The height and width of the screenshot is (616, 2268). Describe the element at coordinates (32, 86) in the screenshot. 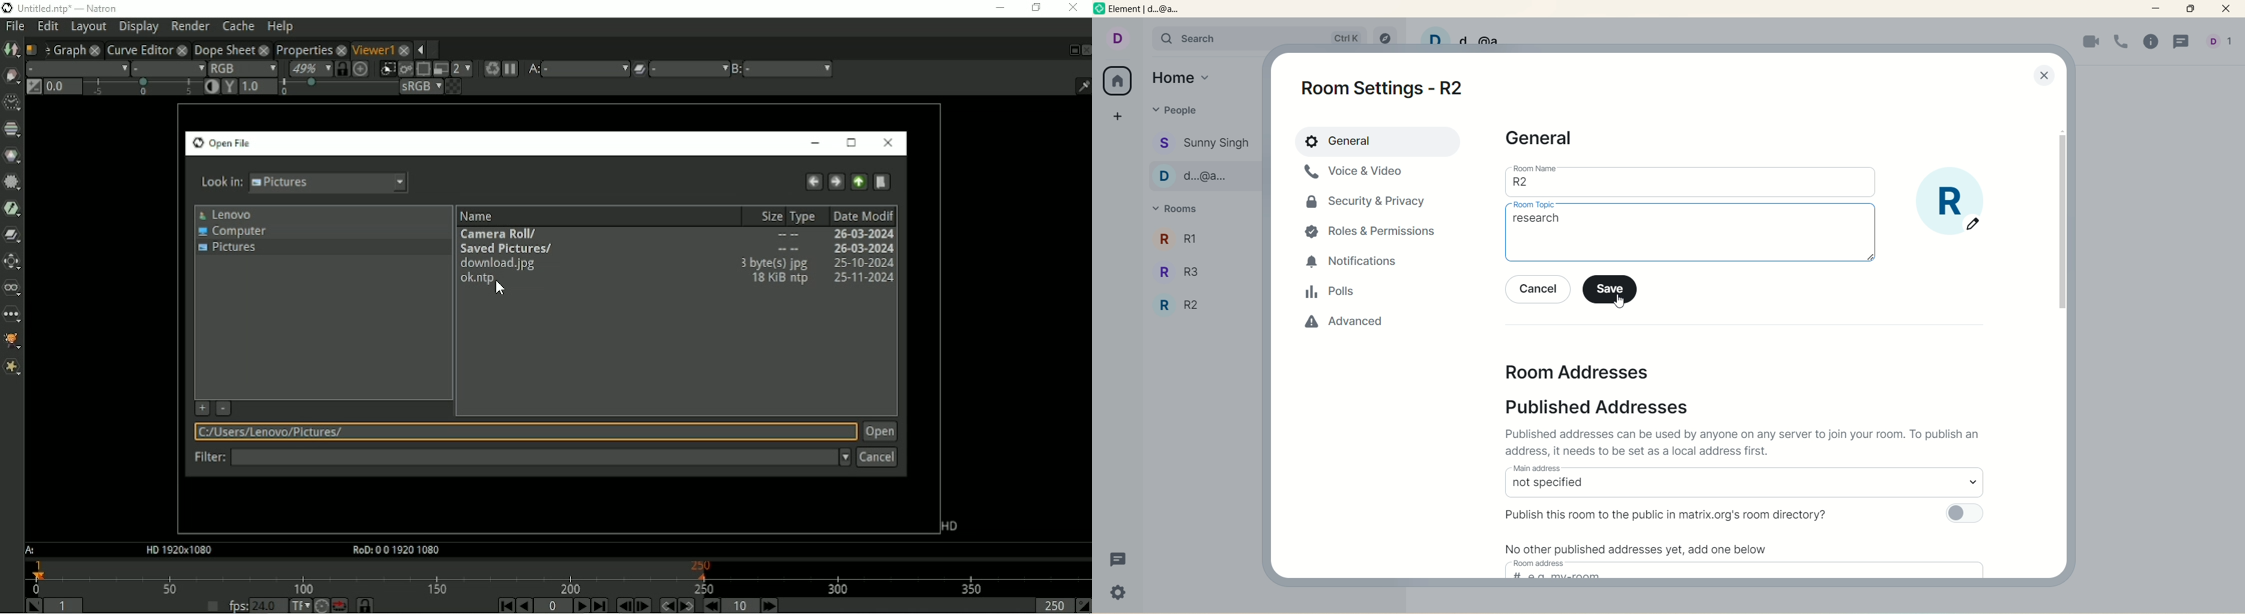

I see `Switch between "neutral" 1.0 gain f-stop and the previous setting` at that location.